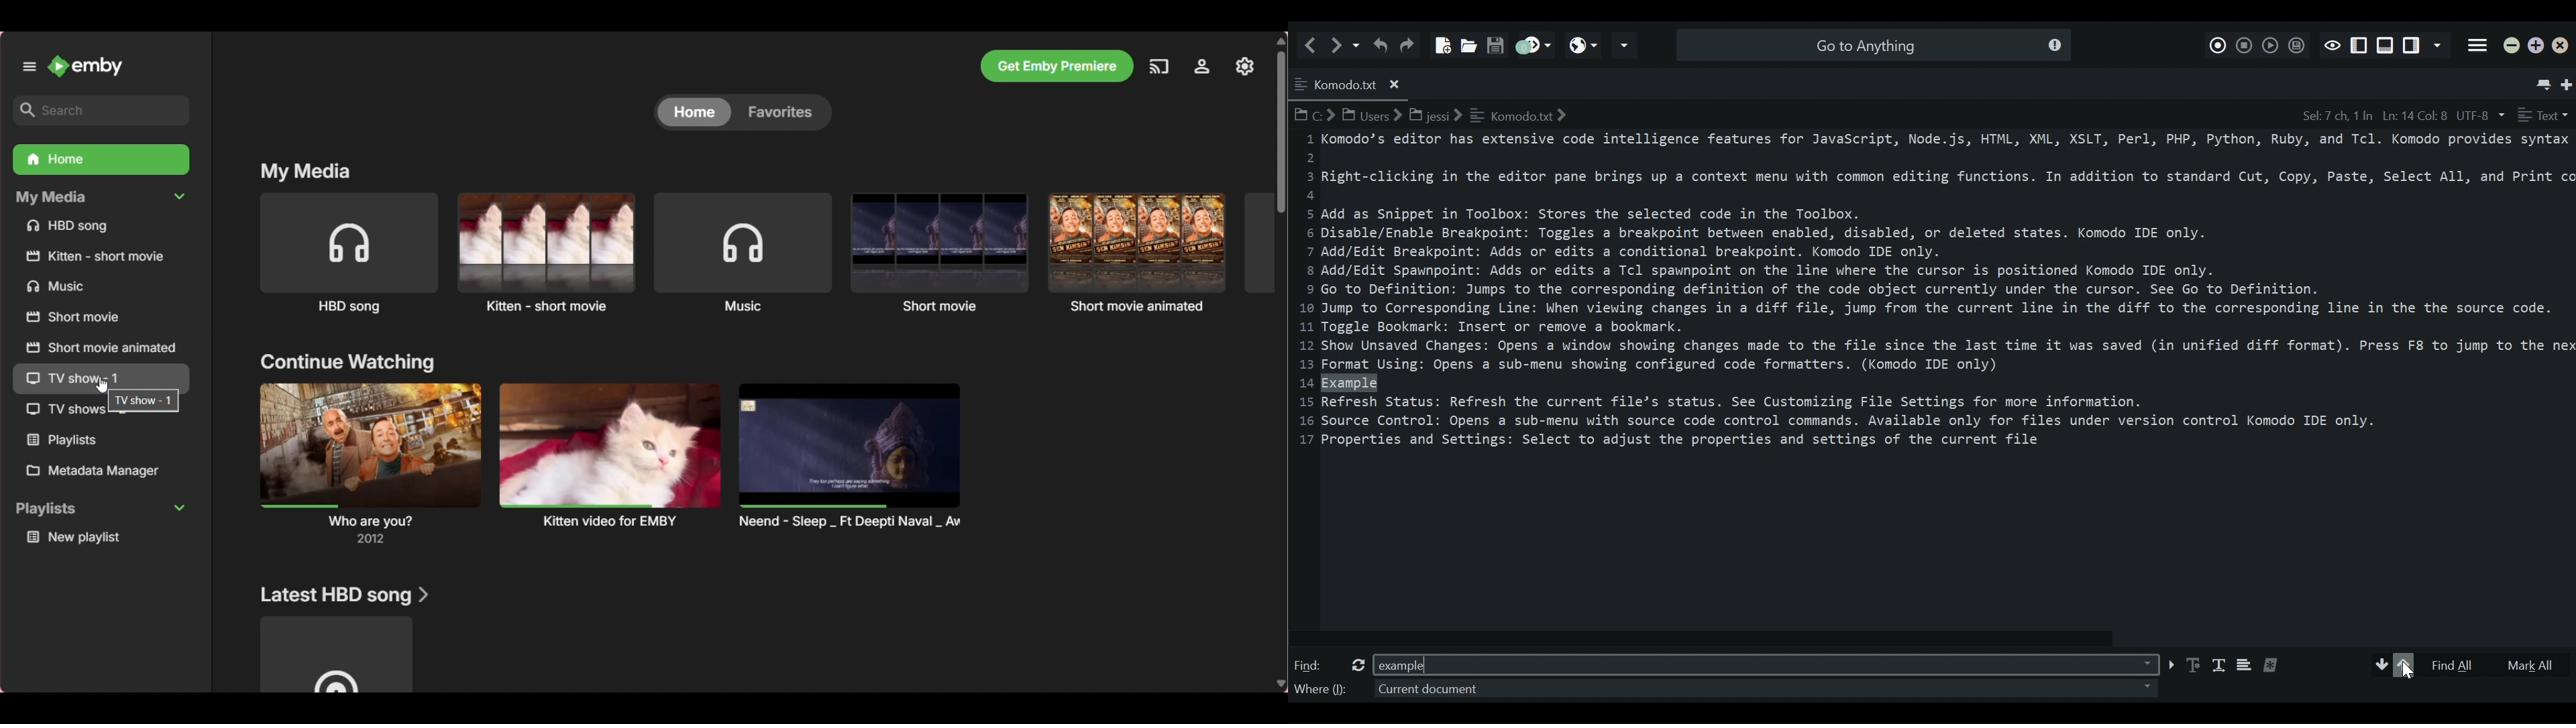 The image size is (2576, 728). Describe the element at coordinates (101, 256) in the screenshot. I see `Short film` at that location.